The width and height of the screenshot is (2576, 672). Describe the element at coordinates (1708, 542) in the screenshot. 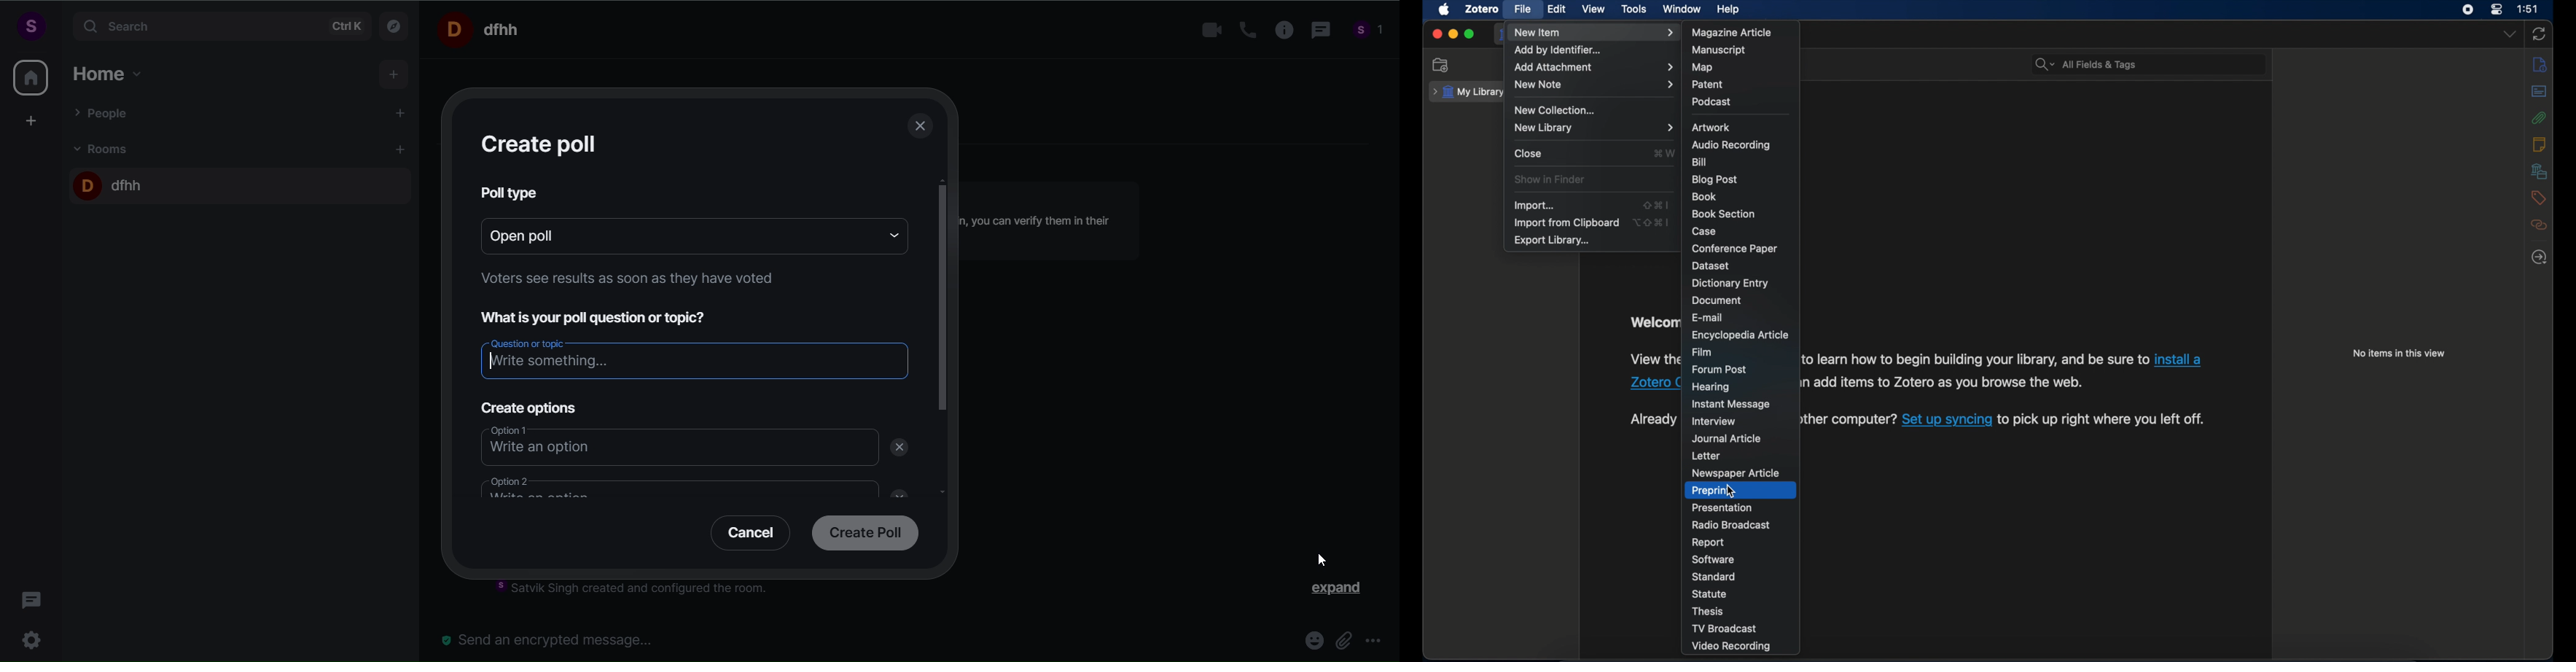

I see `report` at that location.